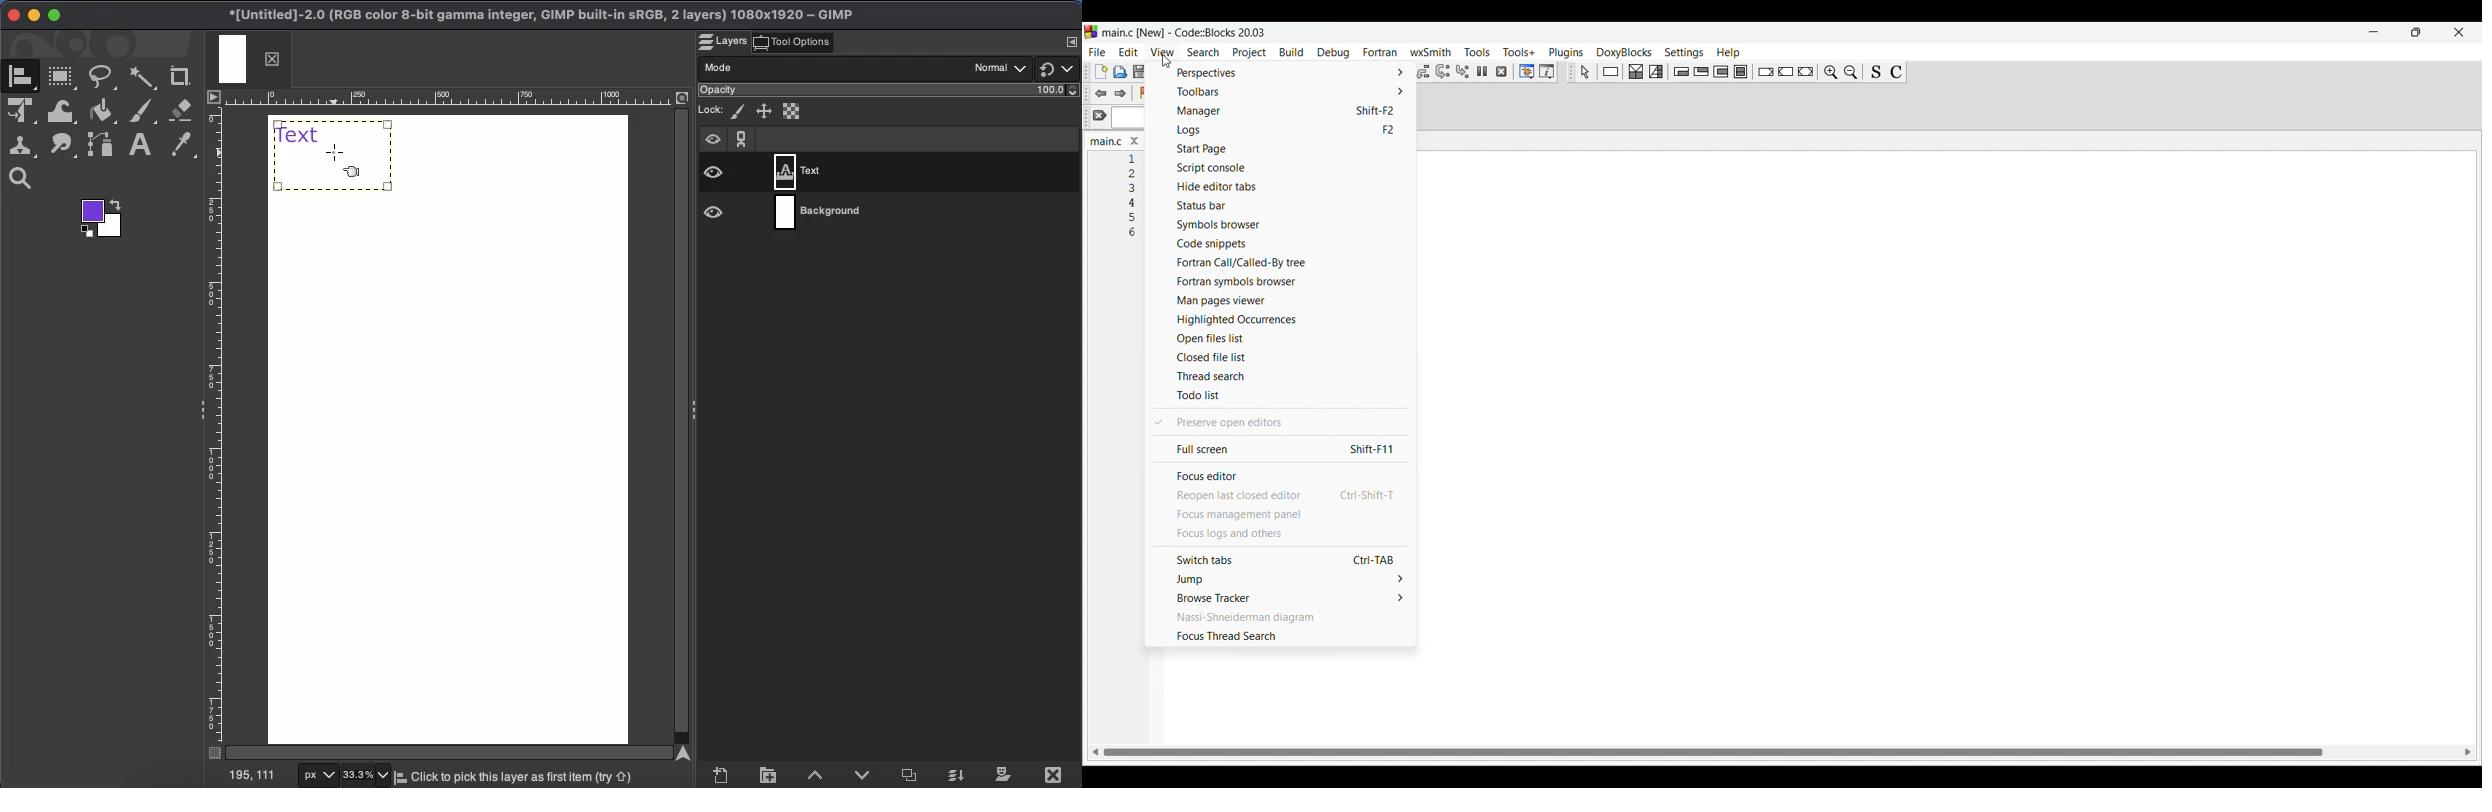  I want to click on Toggle back, so click(1100, 93).